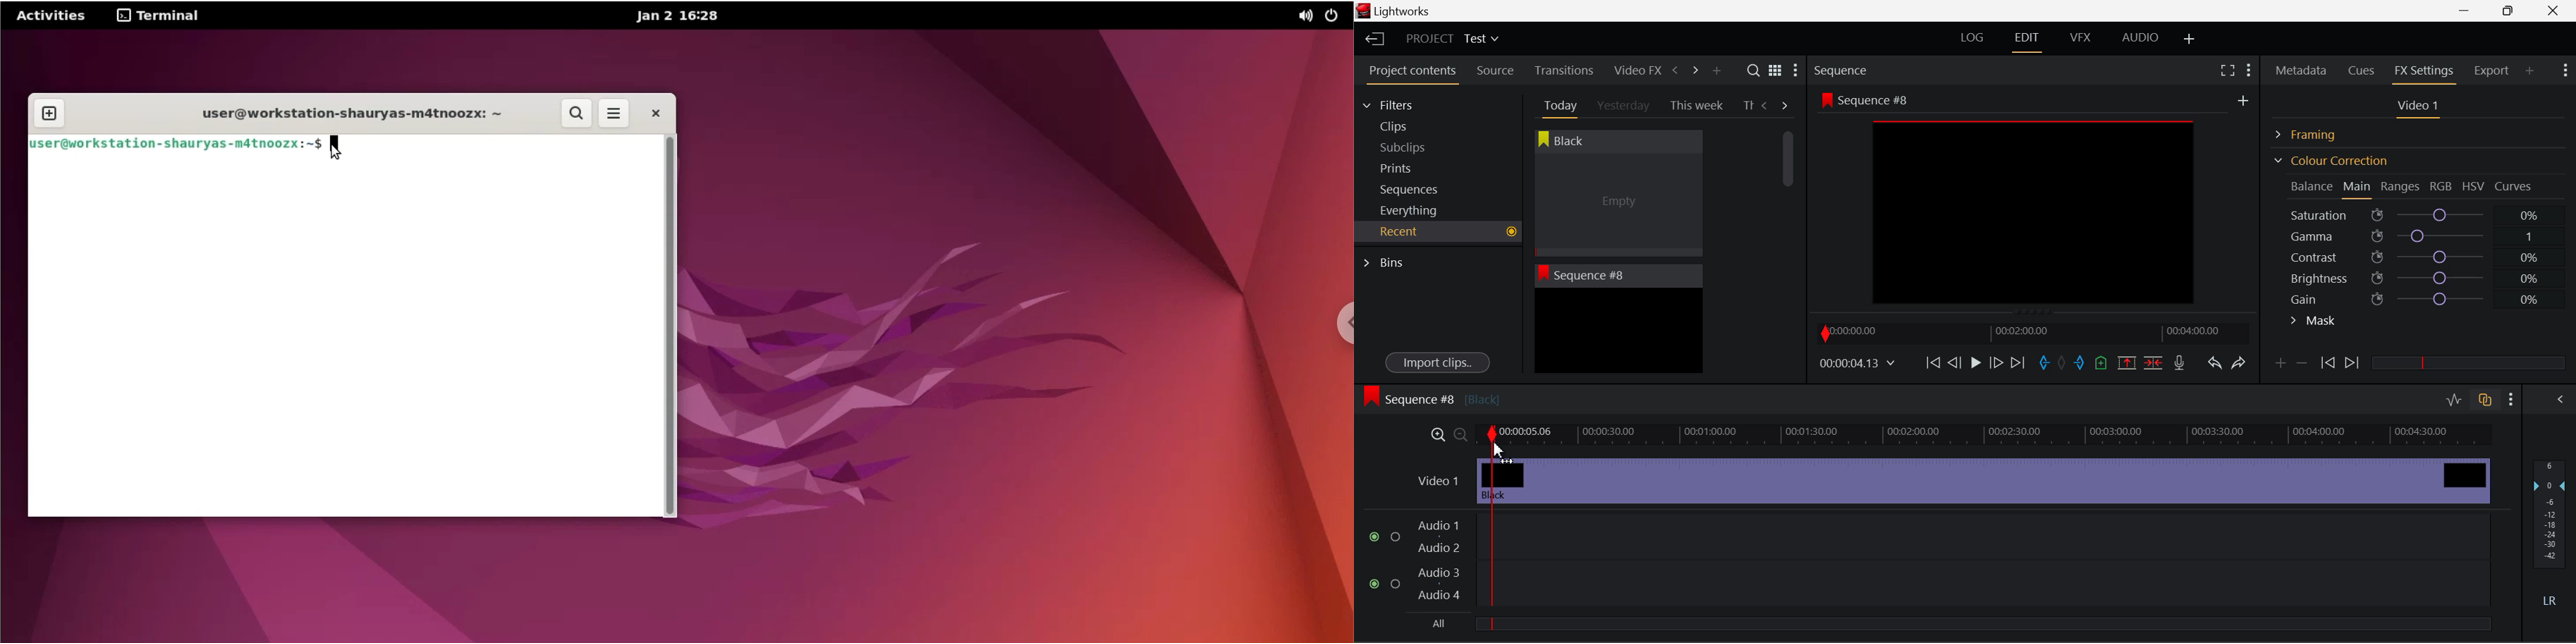  Describe the element at coordinates (350, 113) in the screenshot. I see `user@workstation-shauryas-m4tnoozx: ~` at that location.